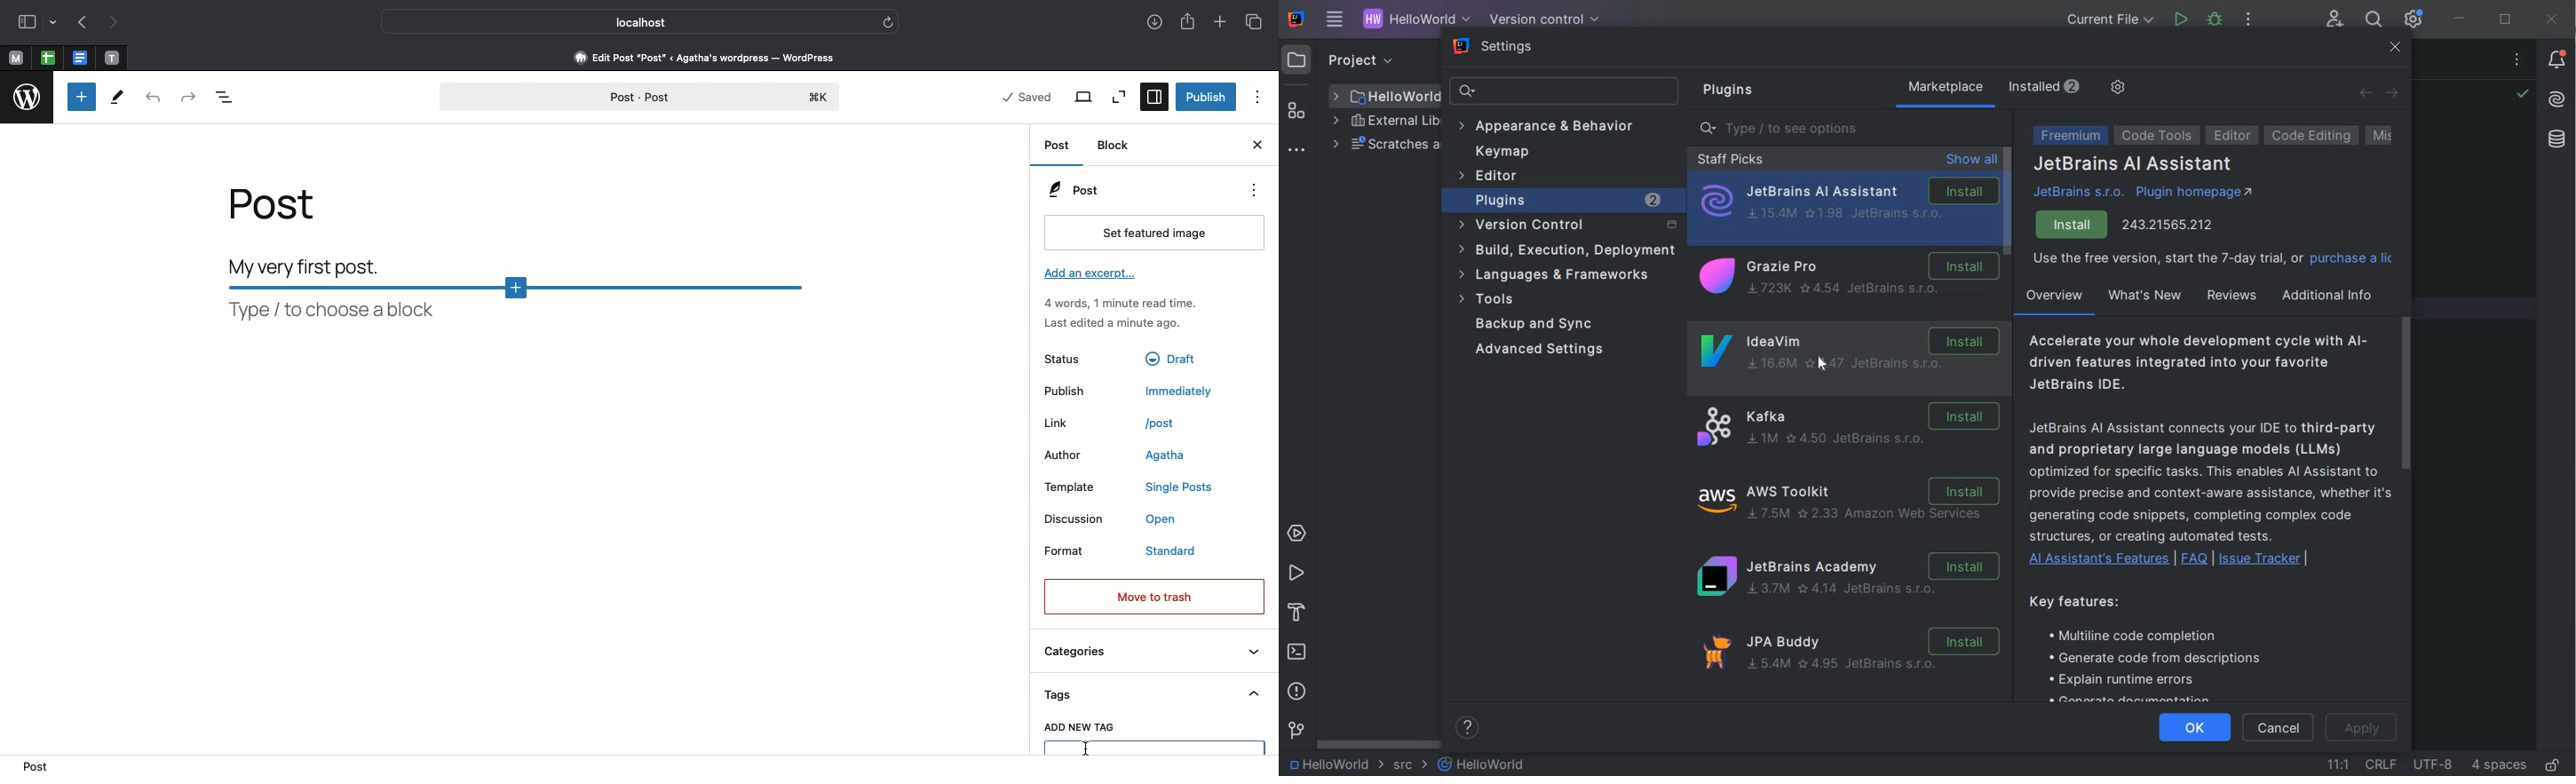 The width and height of the screenshot is (2576, 784). I want to click on Jetbrains AI Assistant Installation, so click(1848, 202).